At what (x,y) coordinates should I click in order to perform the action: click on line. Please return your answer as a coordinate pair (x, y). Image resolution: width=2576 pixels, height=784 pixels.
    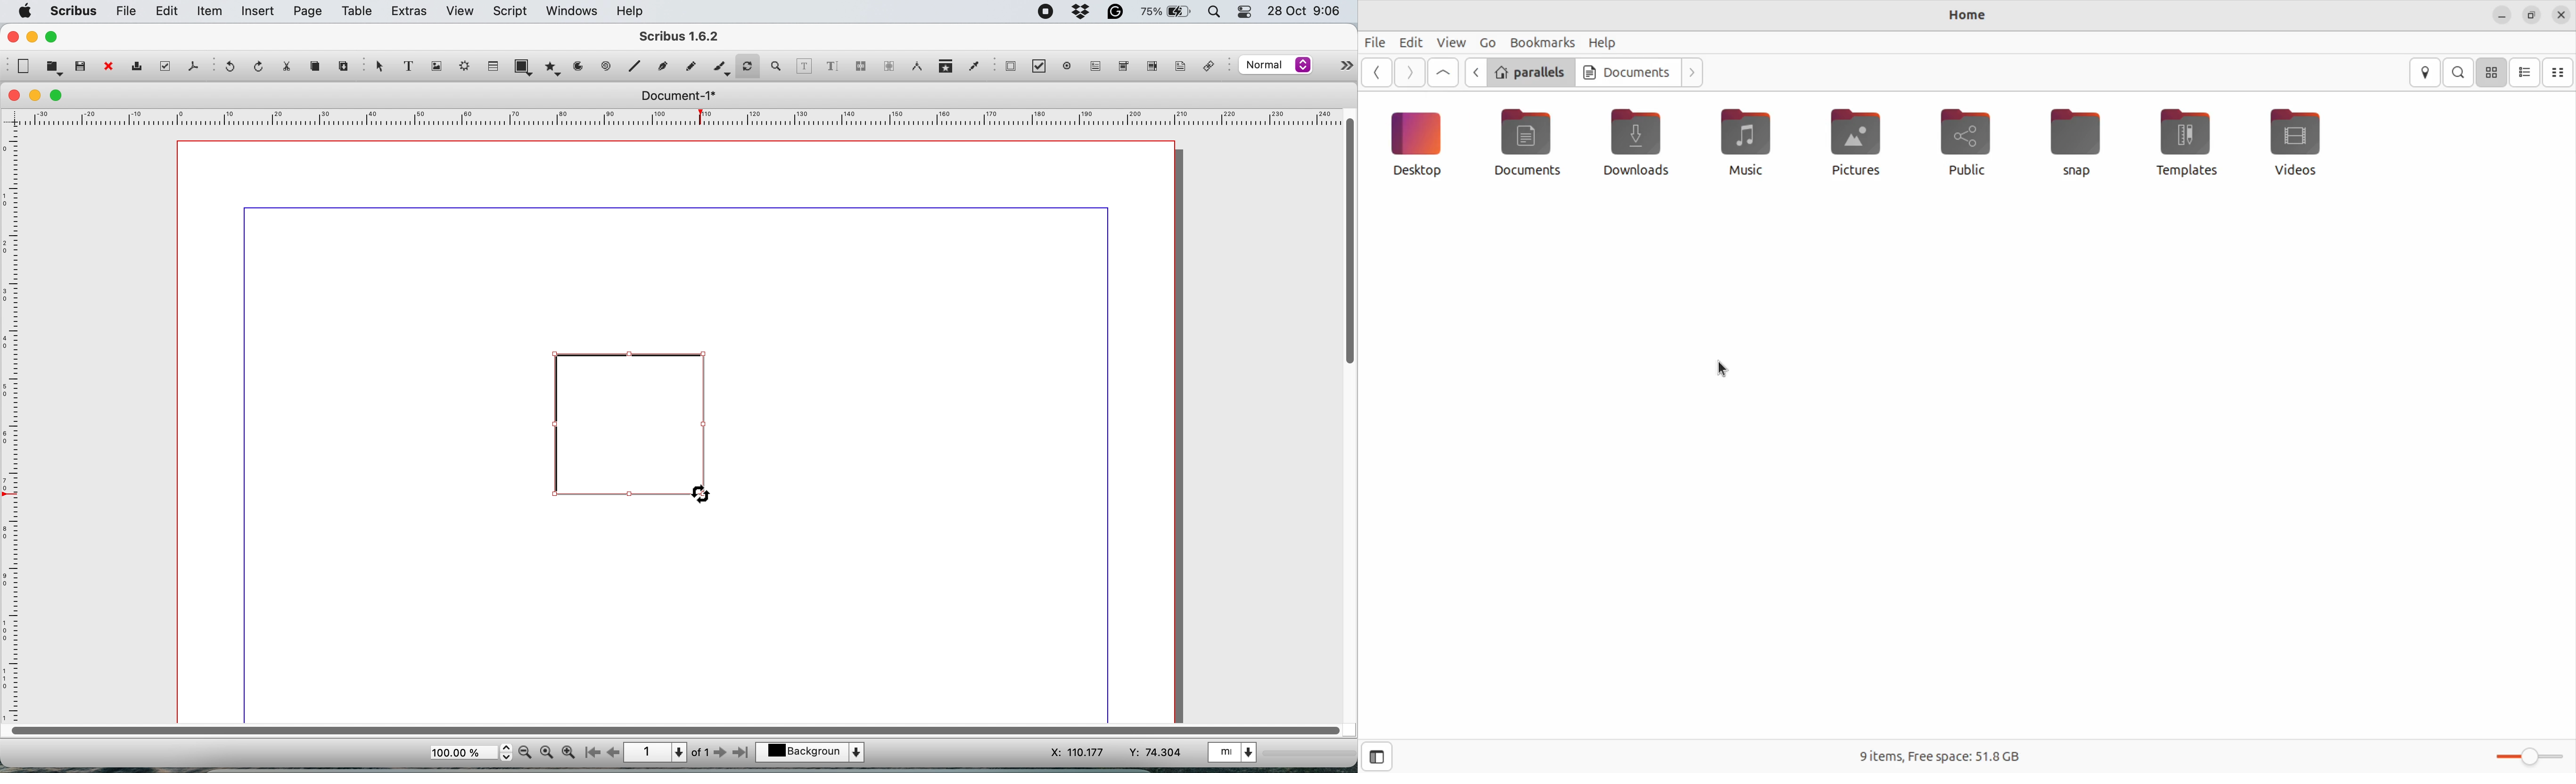
    Looking at the image, I should click on (606, 67).